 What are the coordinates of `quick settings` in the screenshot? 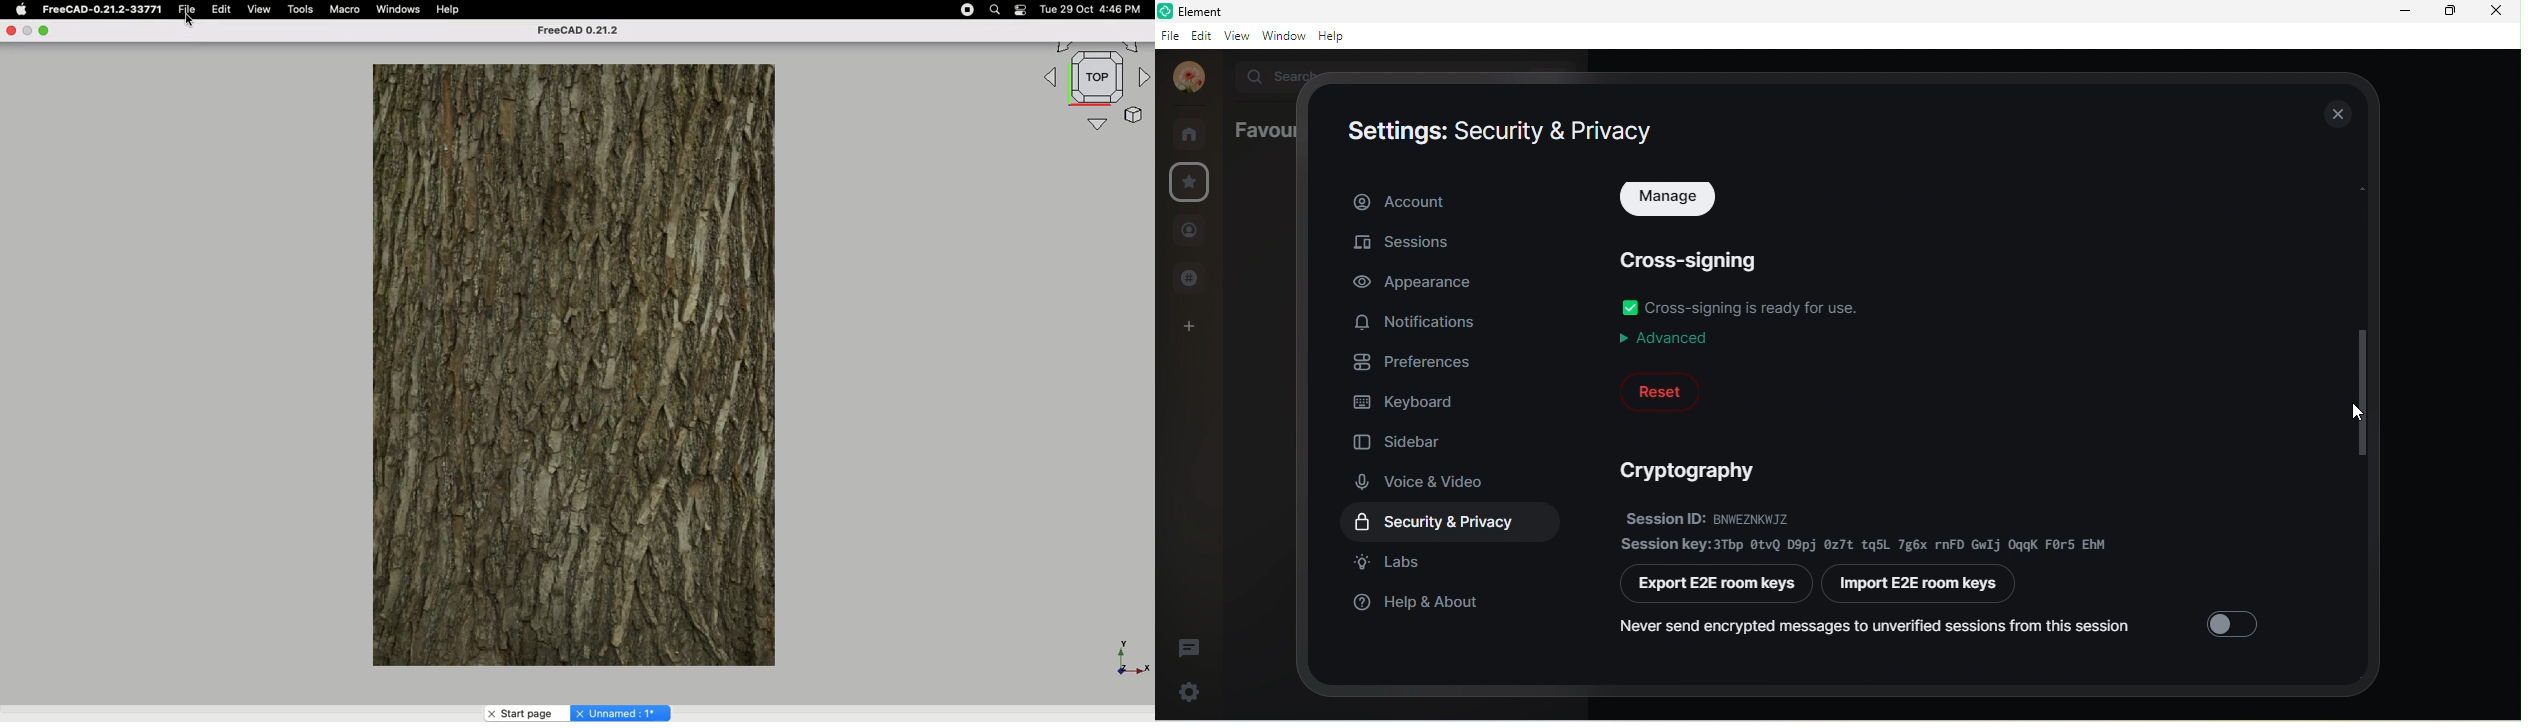 It's located at (1185, 689).